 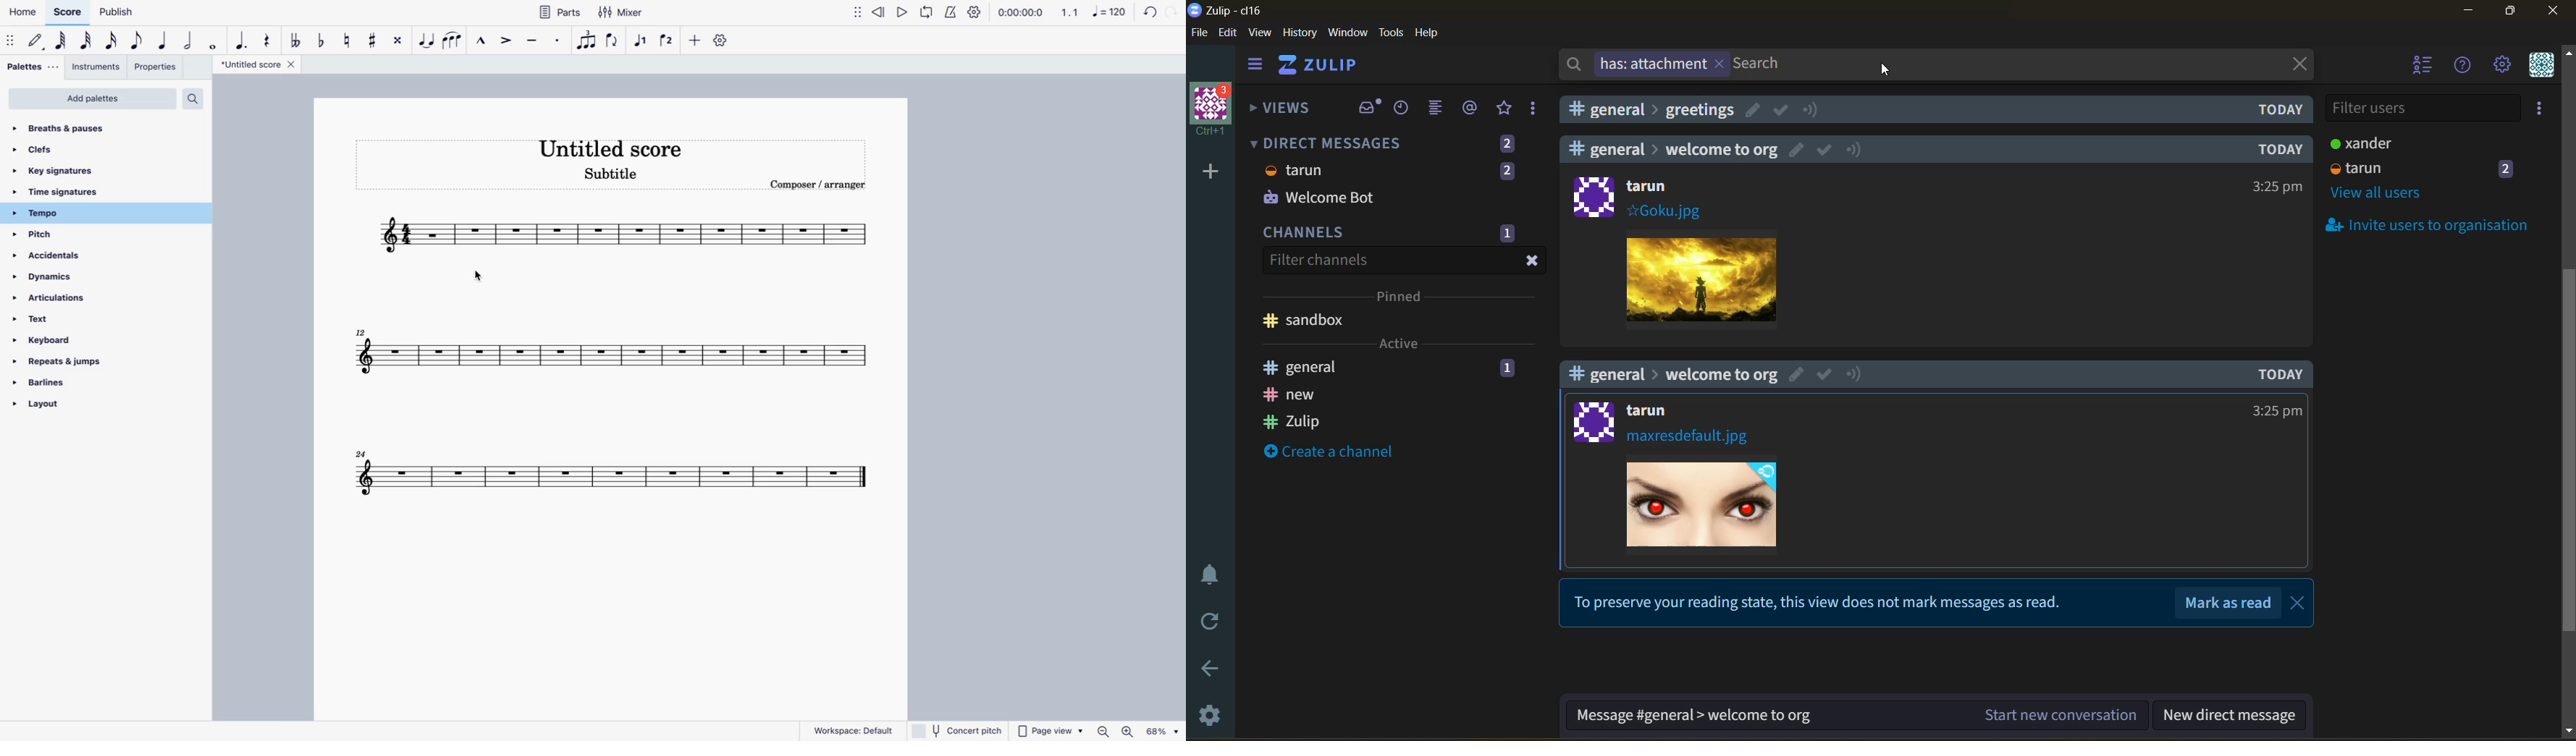 I want to click on minimize, so click(x=2468, y=11).